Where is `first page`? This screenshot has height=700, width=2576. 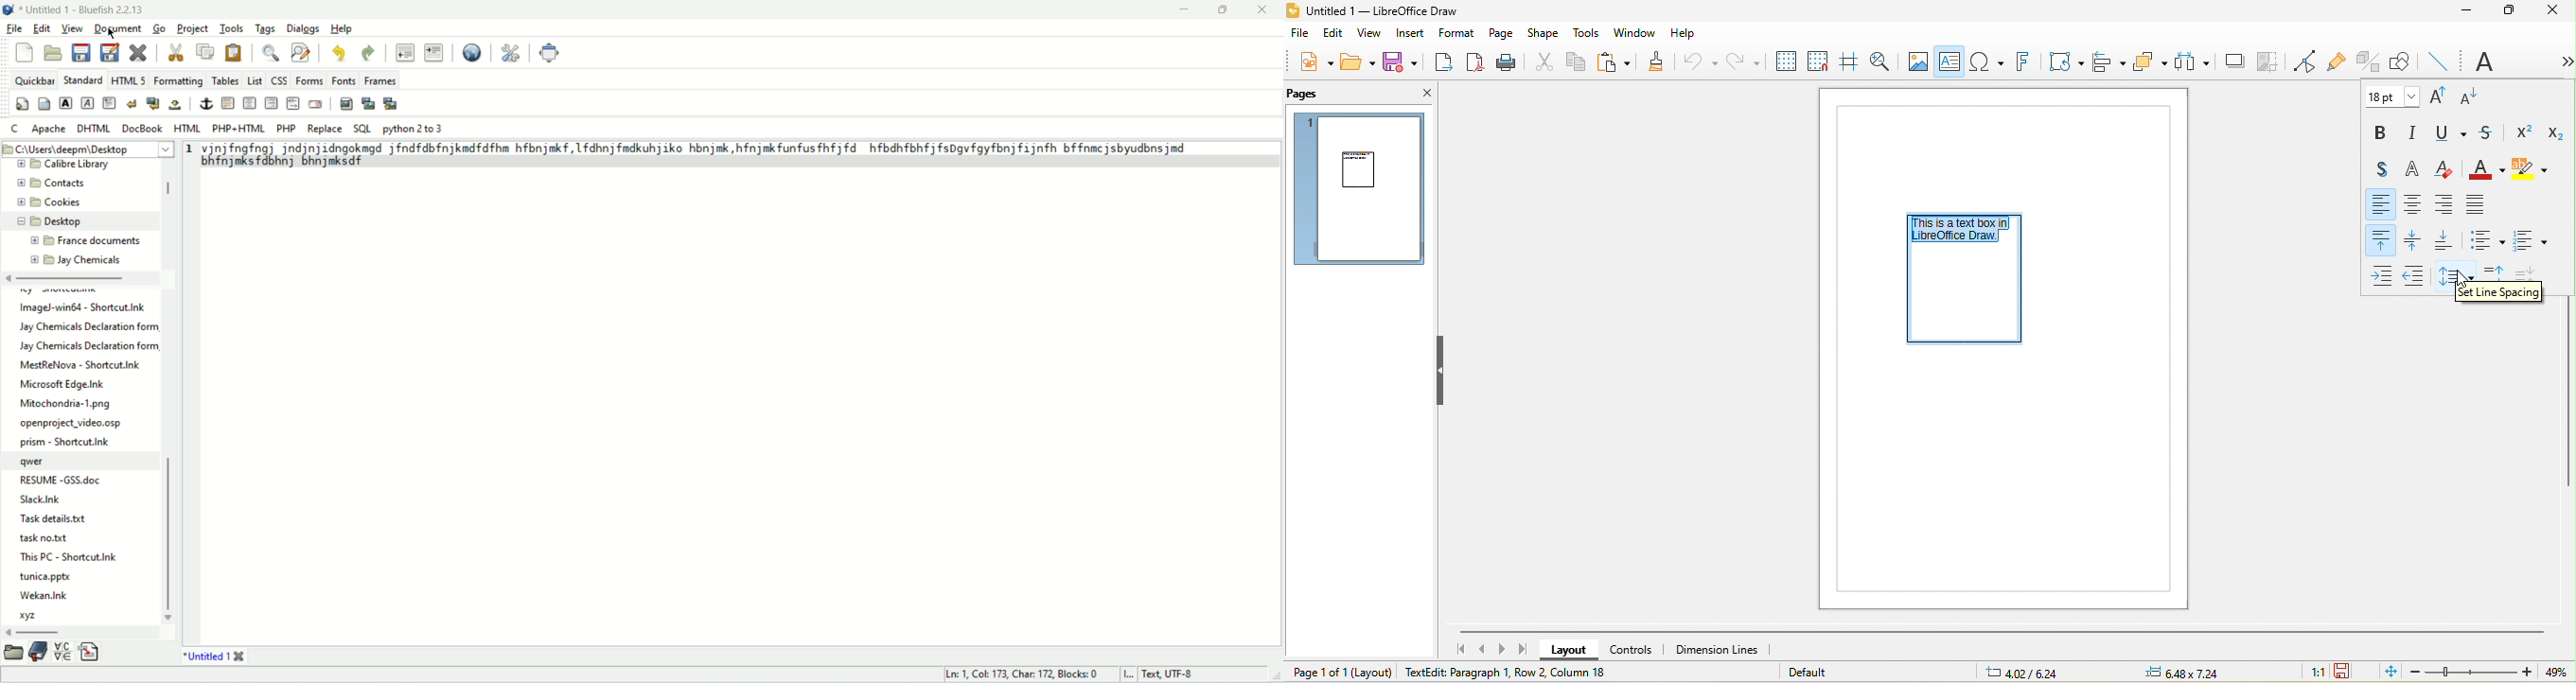
first page is located at coordinates (1455, 648).